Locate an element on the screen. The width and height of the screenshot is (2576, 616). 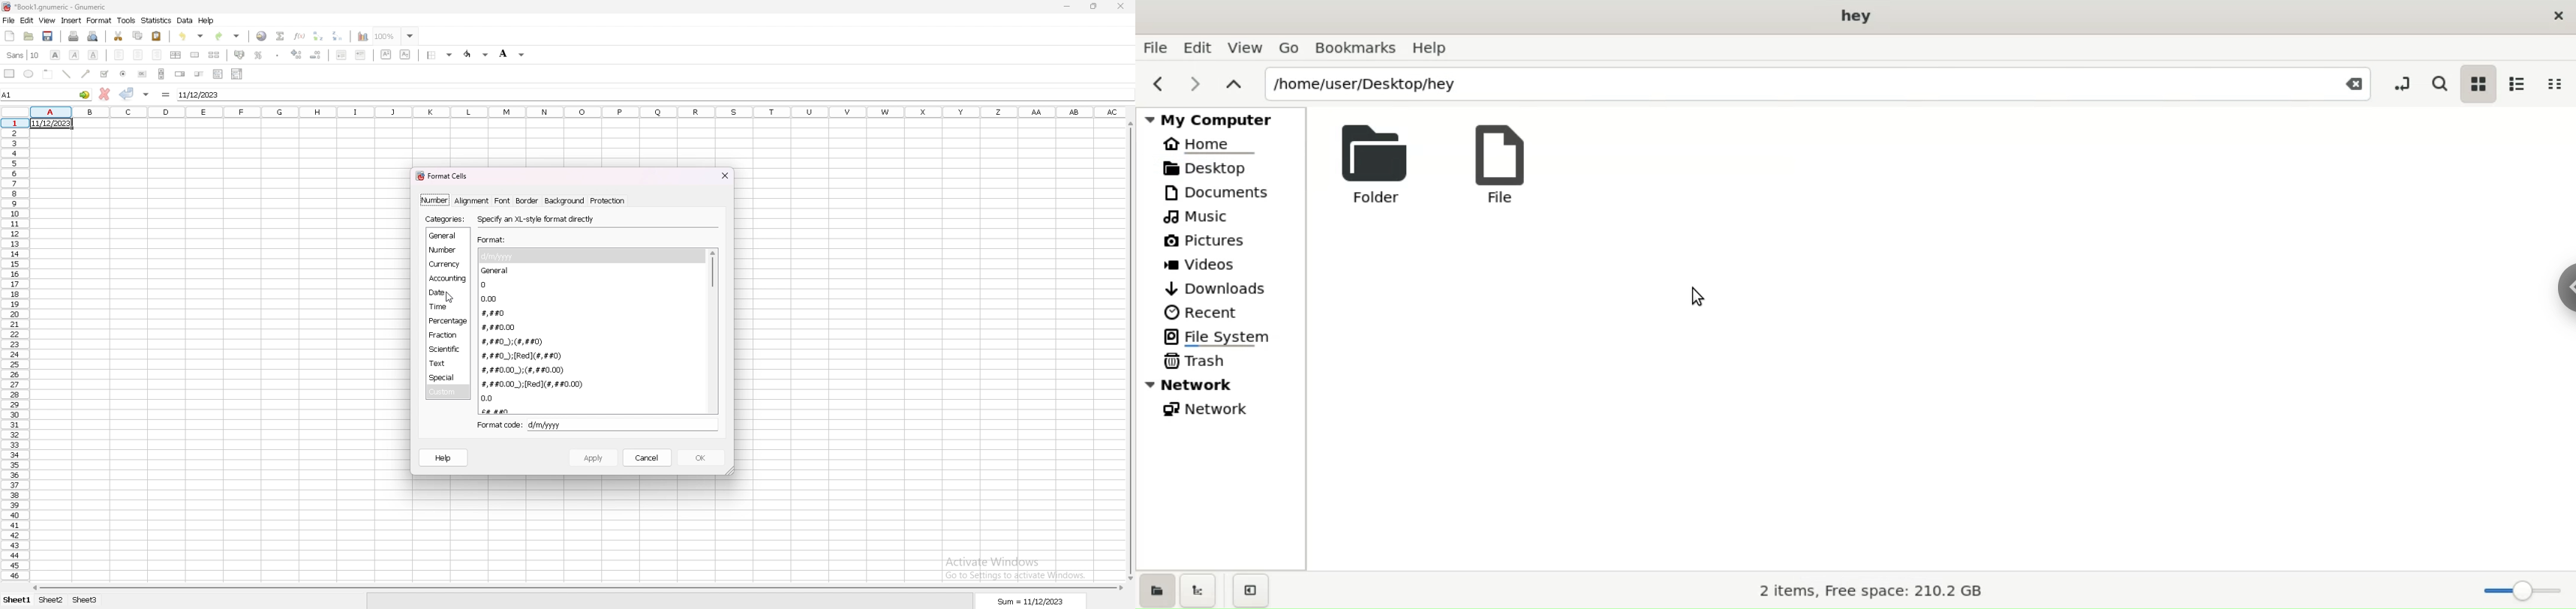
increase indent is located at coordinates (297, 54).